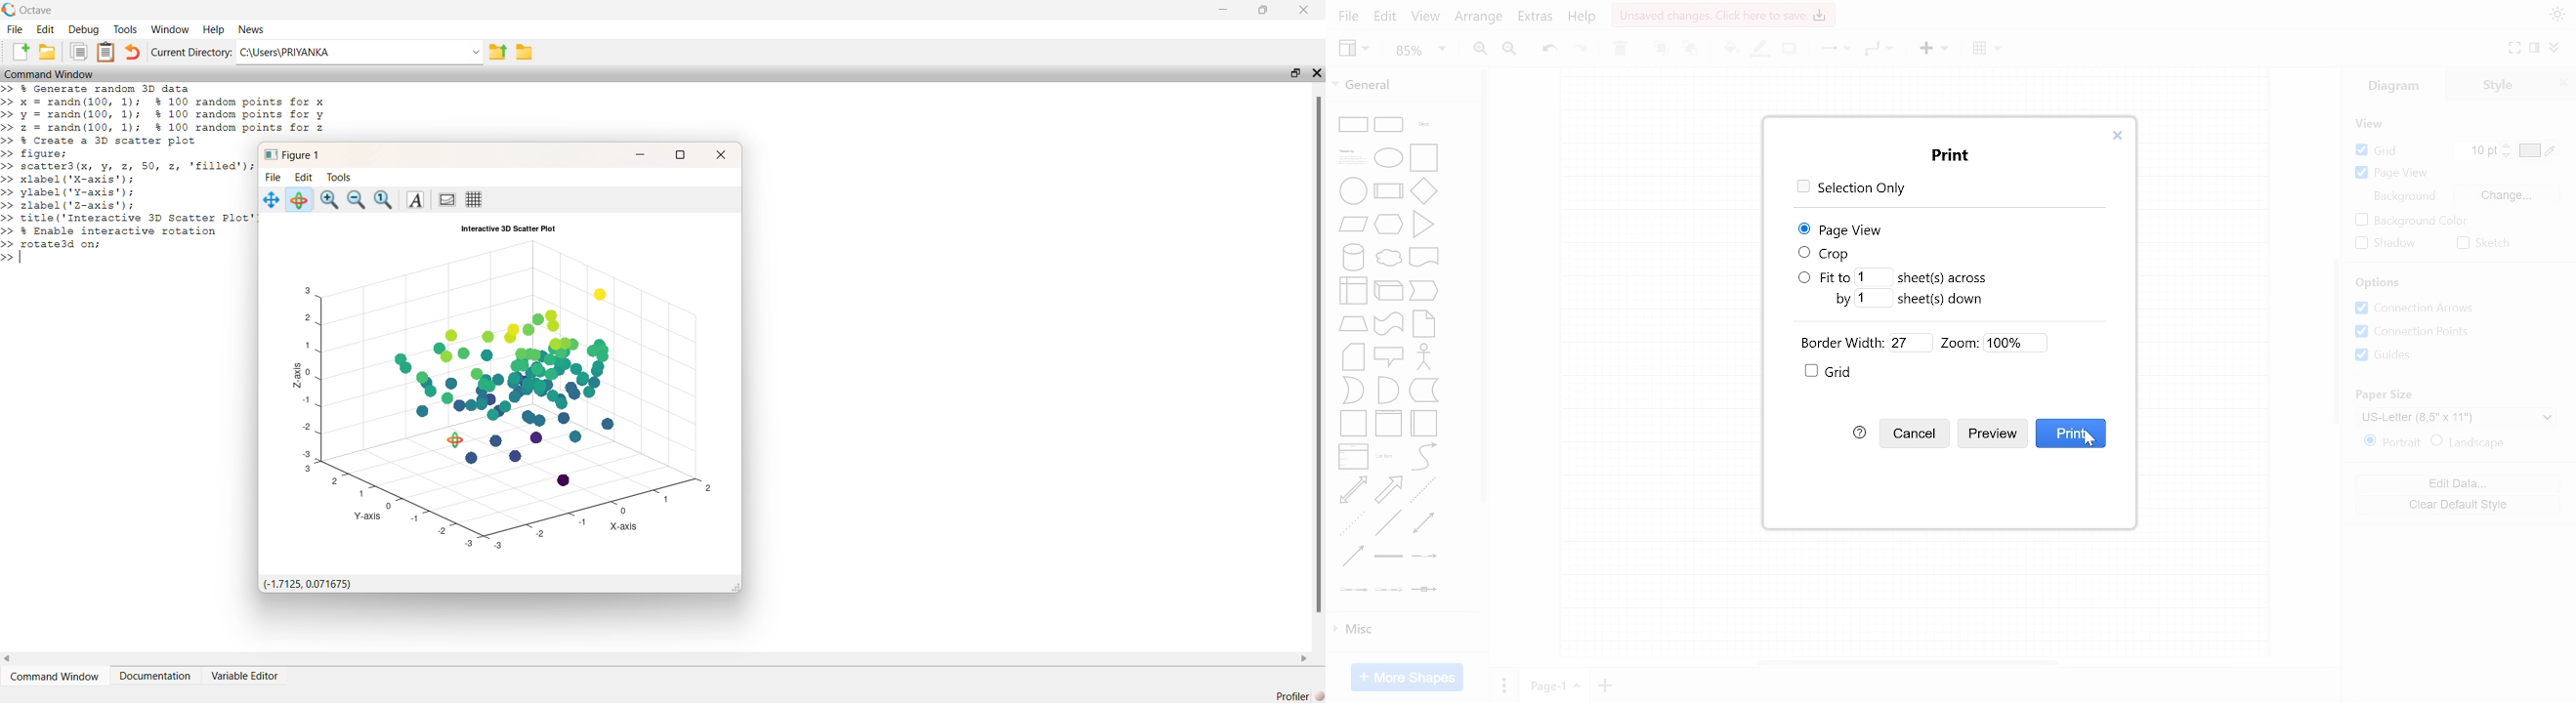  What do you see at coordinates (1960, 343) in the screenshot?
I see `Zoom:` at bounding box center [1960, 343].